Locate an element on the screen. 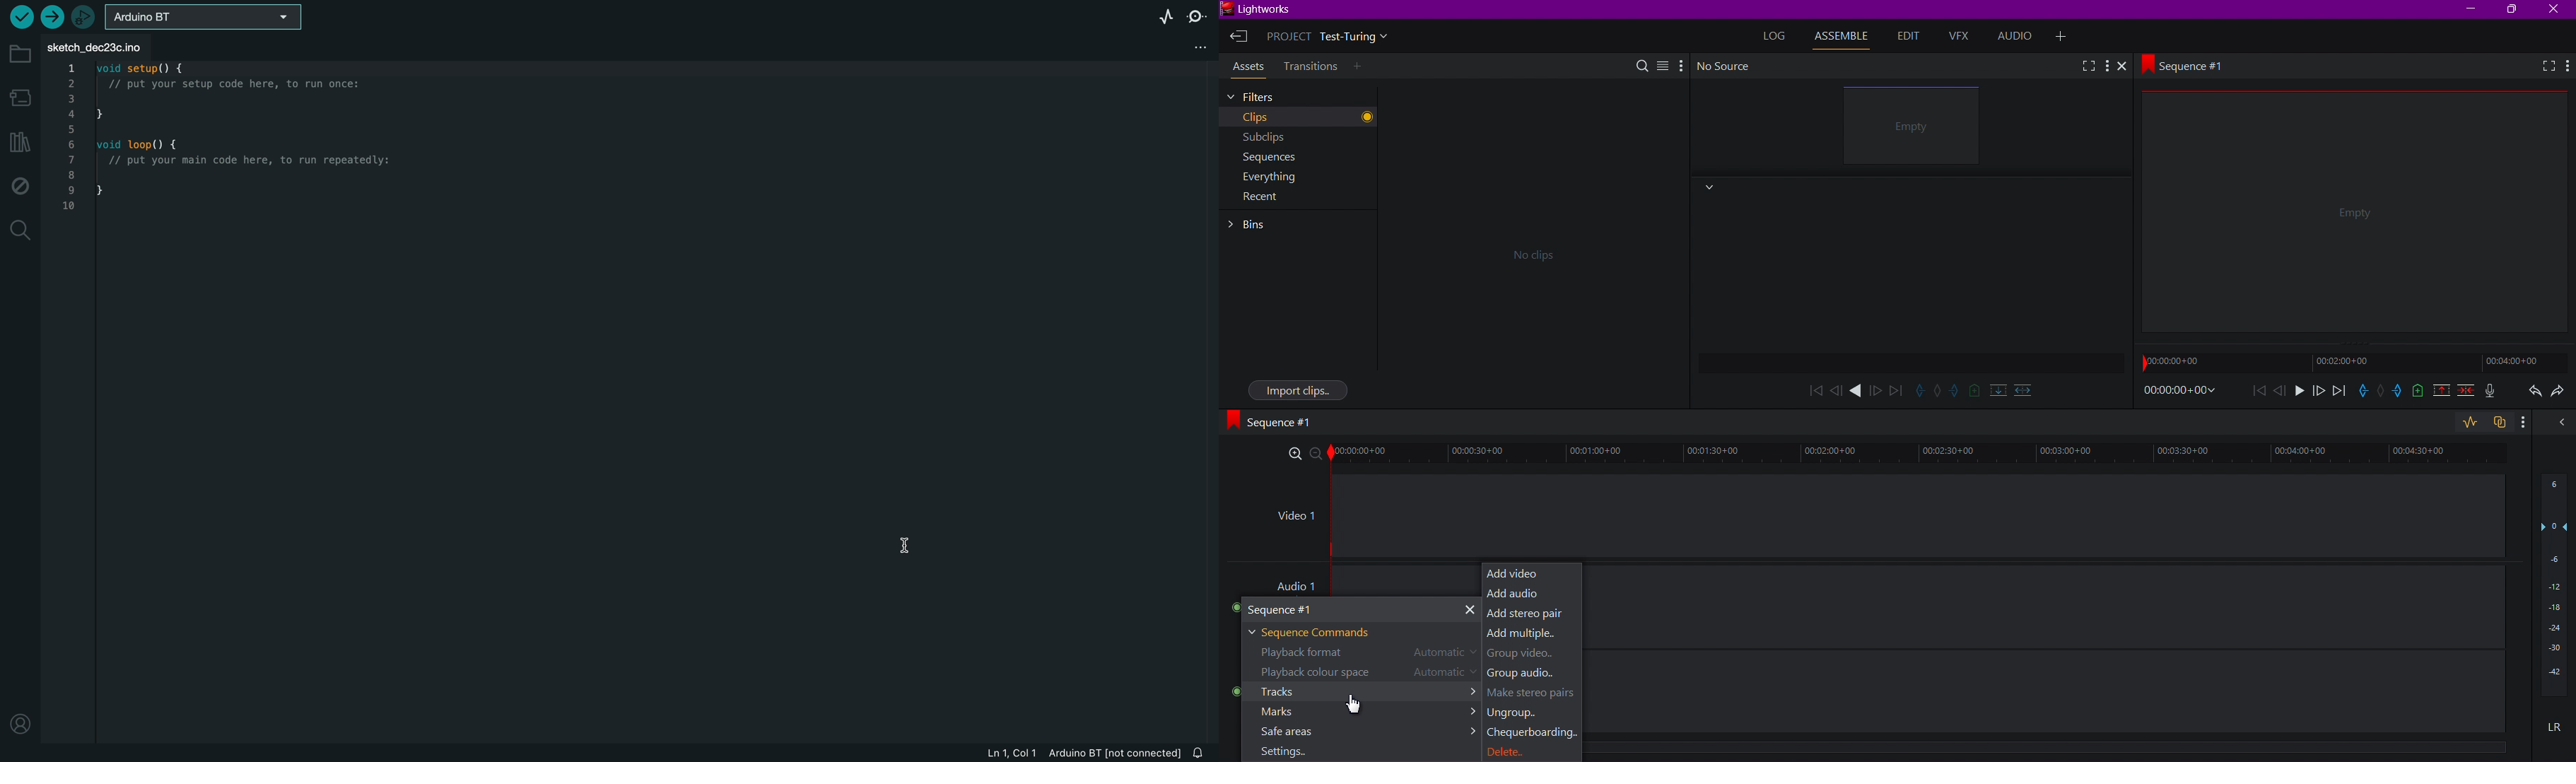 Image resolution: width=2576 pixels, height=784 pixels. More is located at coordinates (2567, 66).